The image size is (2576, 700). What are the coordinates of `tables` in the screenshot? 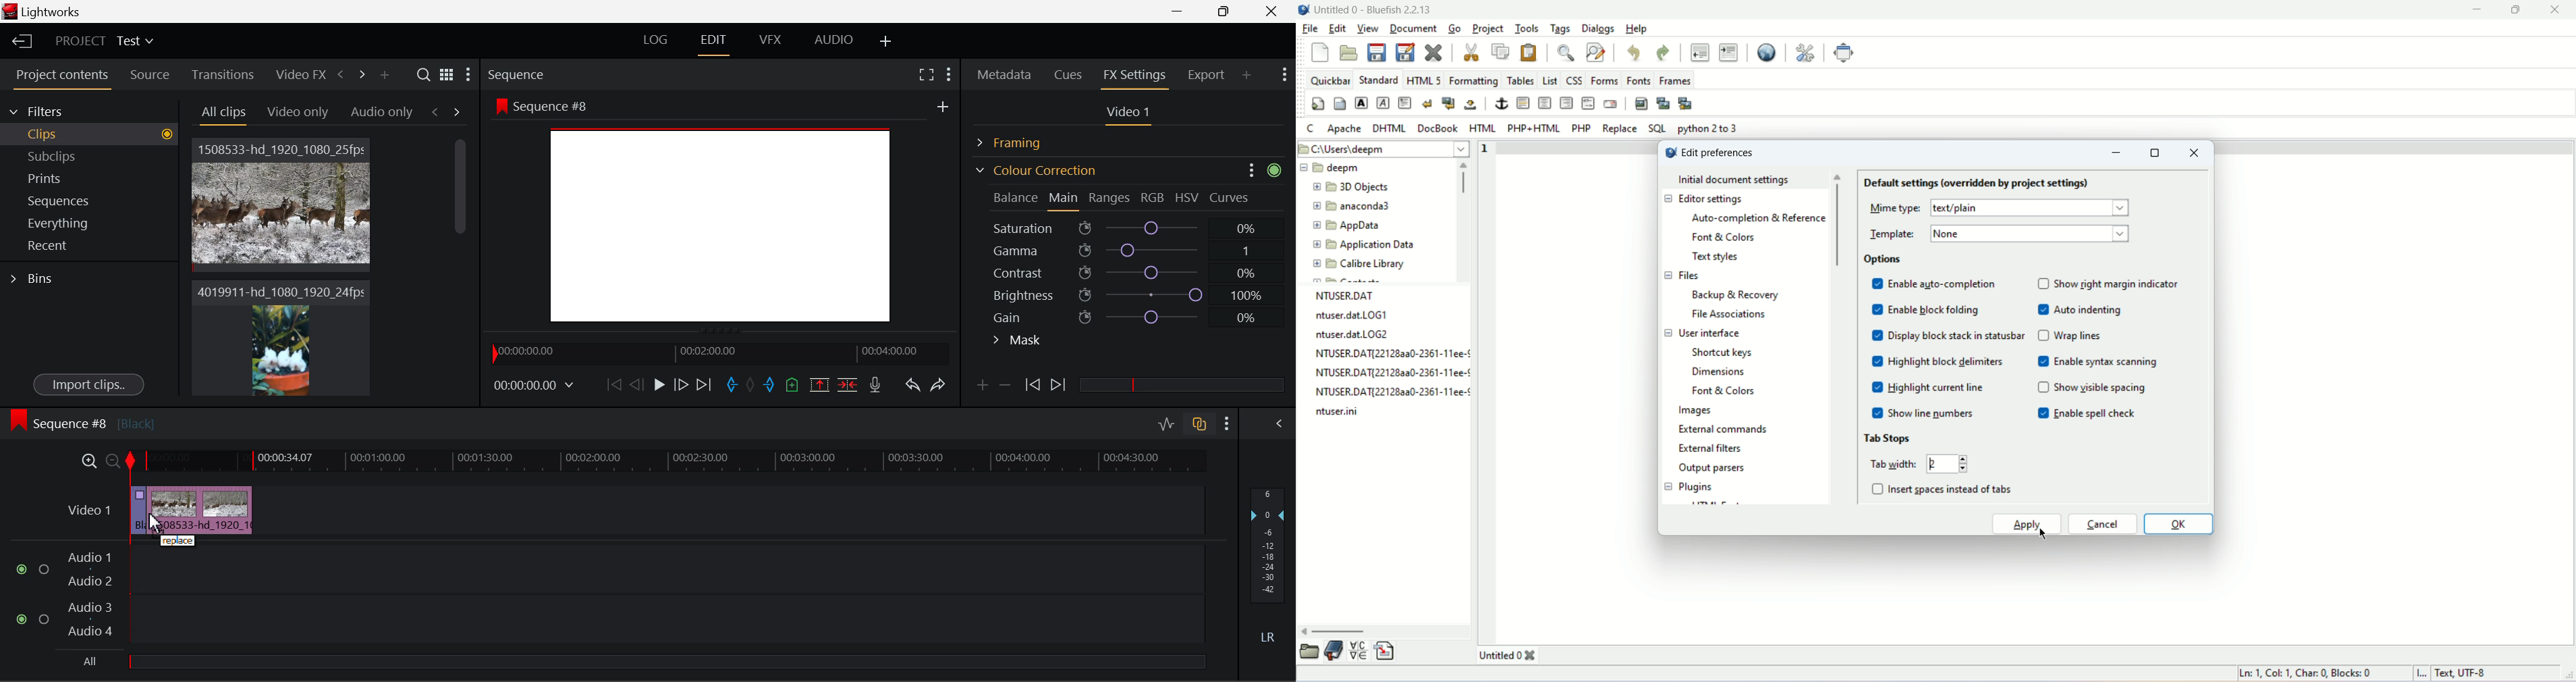 It's located at (1520, 79).